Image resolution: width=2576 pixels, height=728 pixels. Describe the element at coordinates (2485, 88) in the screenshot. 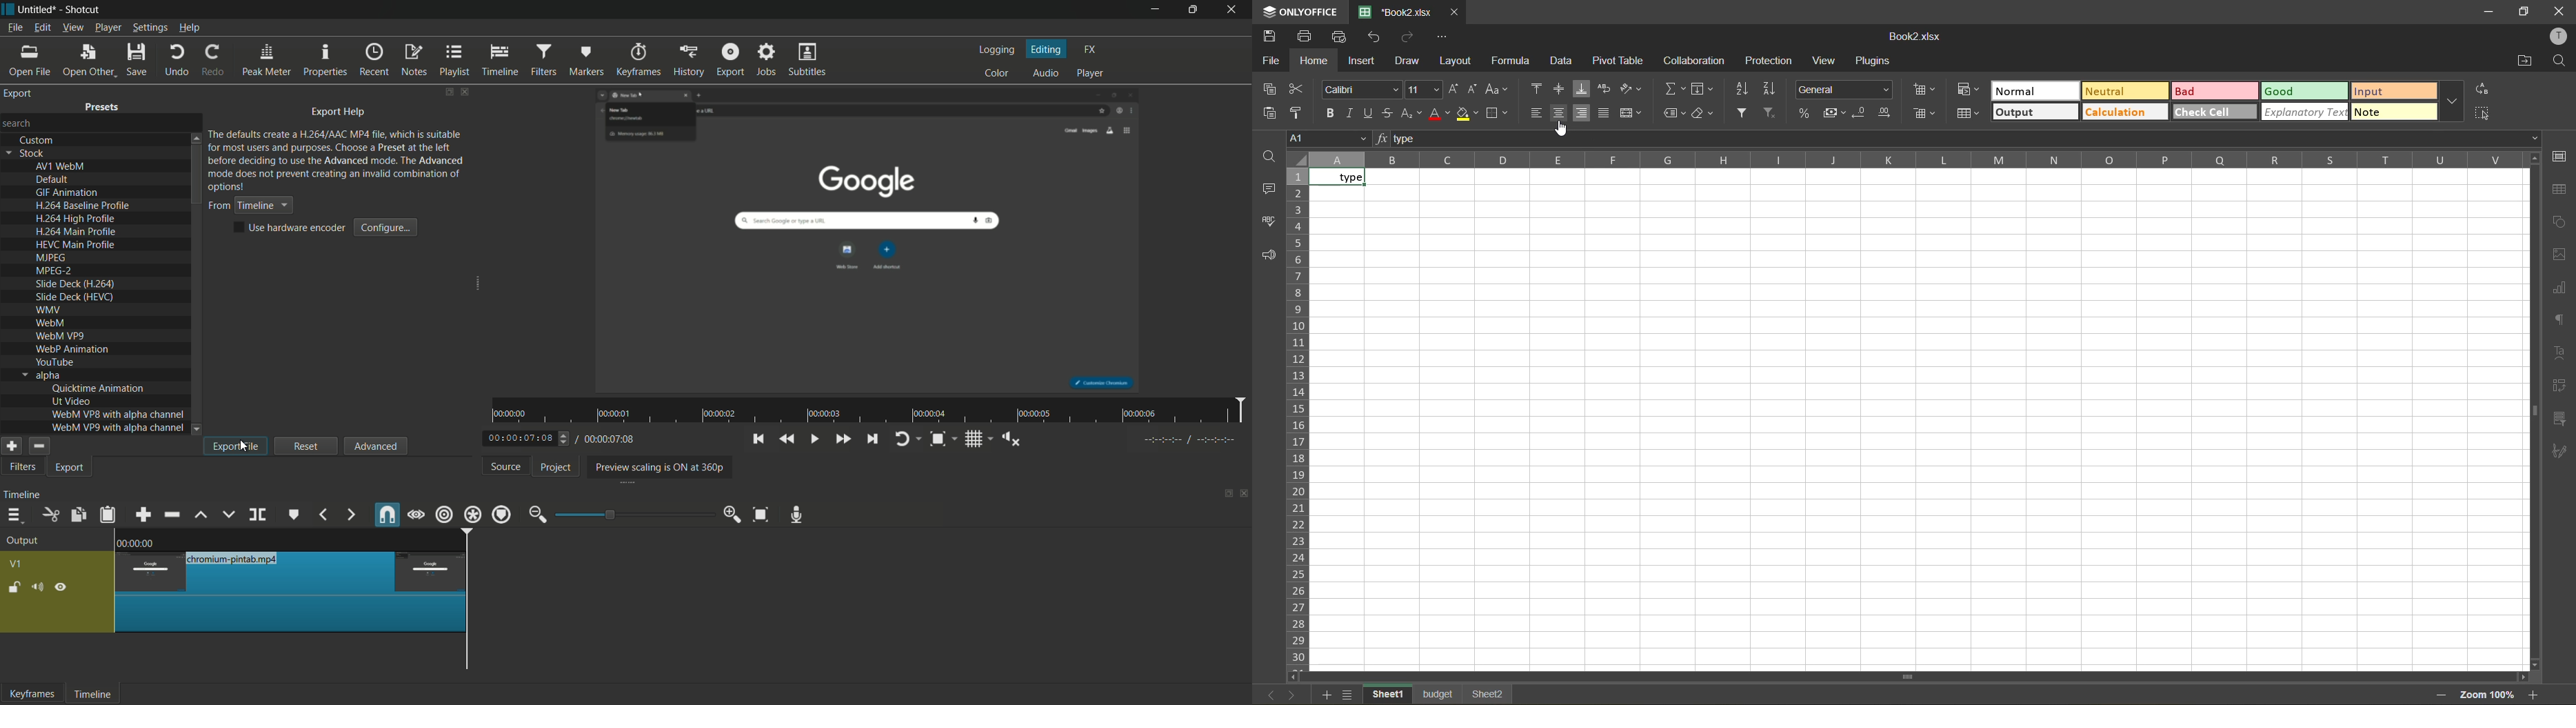

I see `replace` at that location.